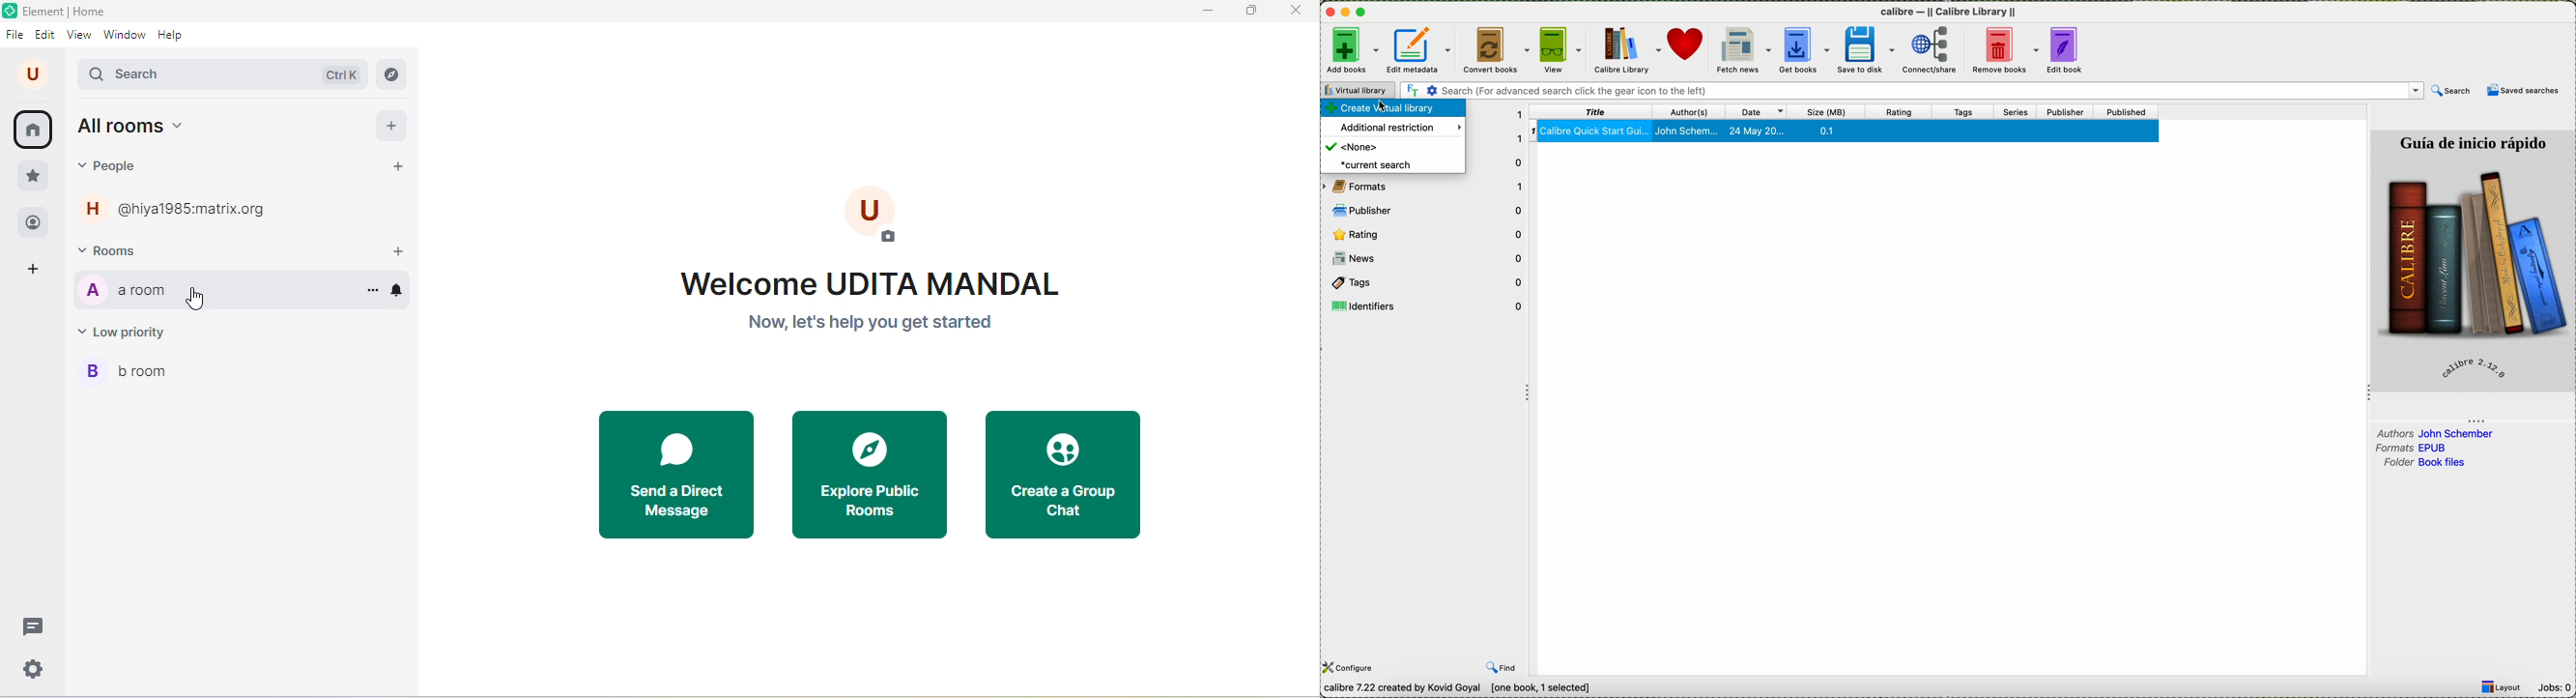 Image resolution: width=2576 pixels, height=700 pixels. I want to click on edit, so click(46, 35).